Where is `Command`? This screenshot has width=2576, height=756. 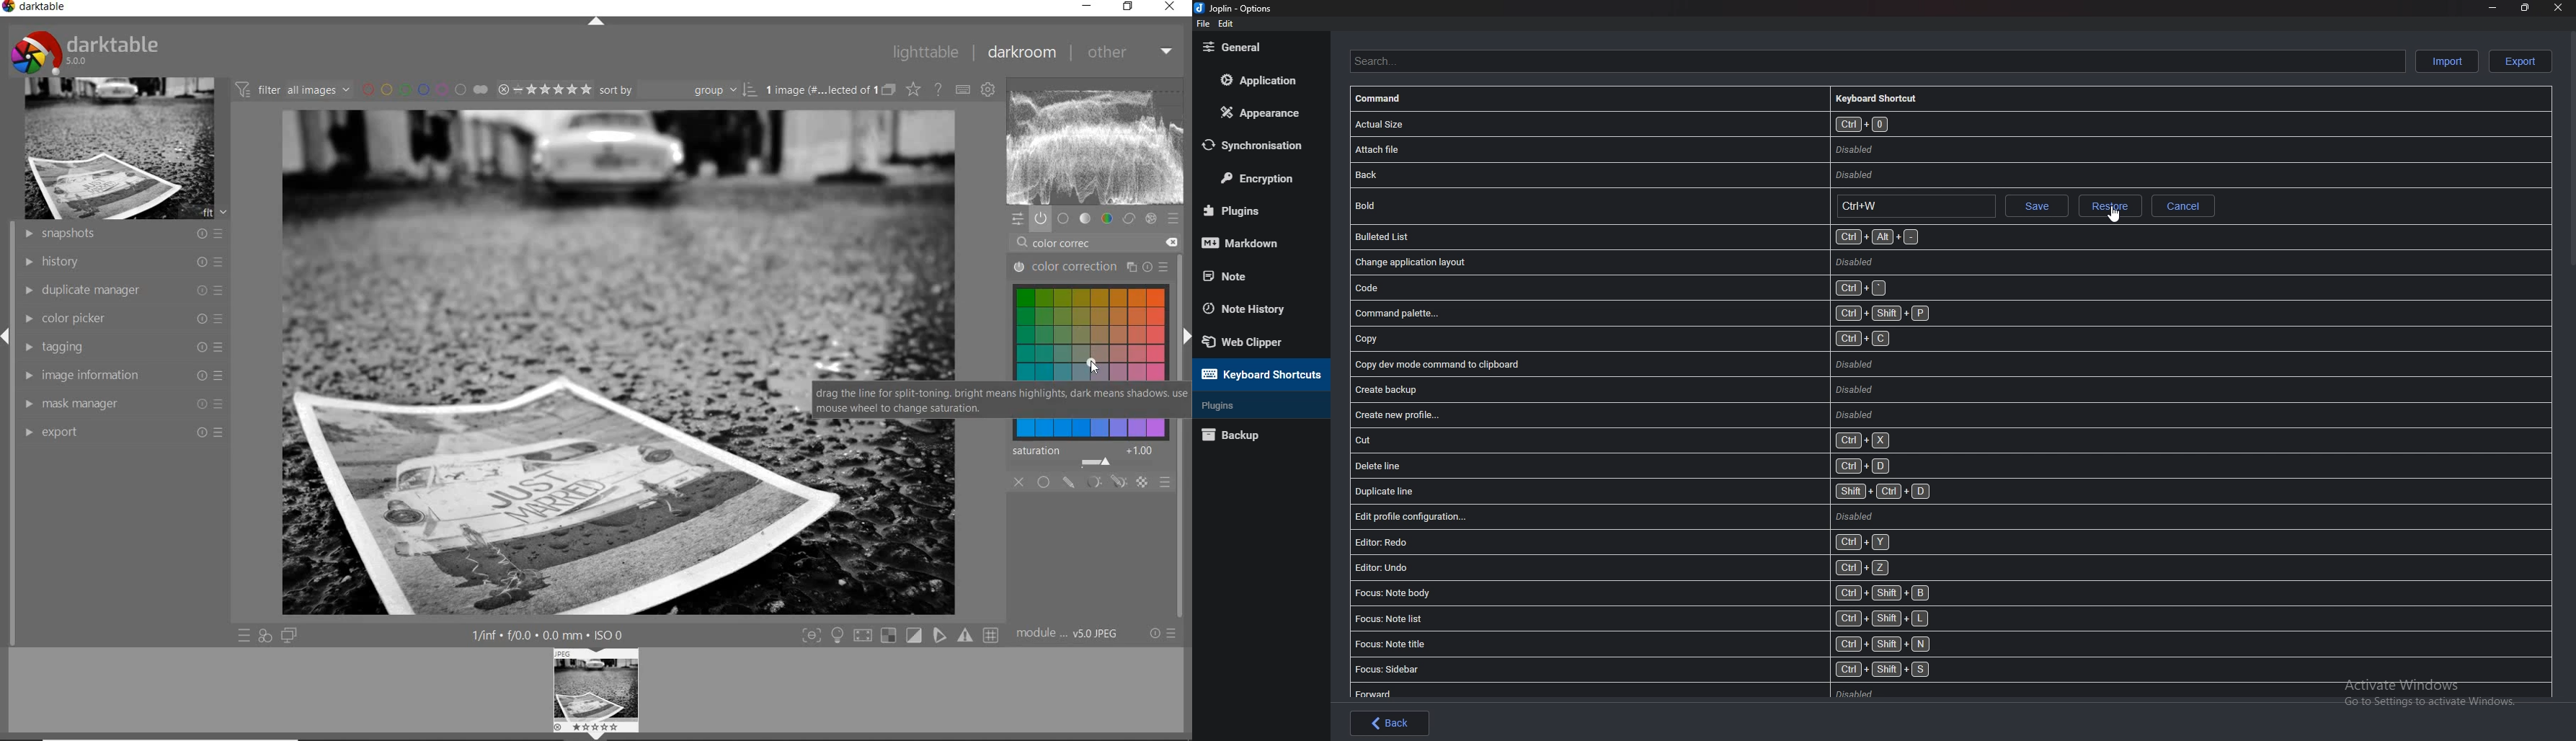 Command is located at coordinates (1389, 99).